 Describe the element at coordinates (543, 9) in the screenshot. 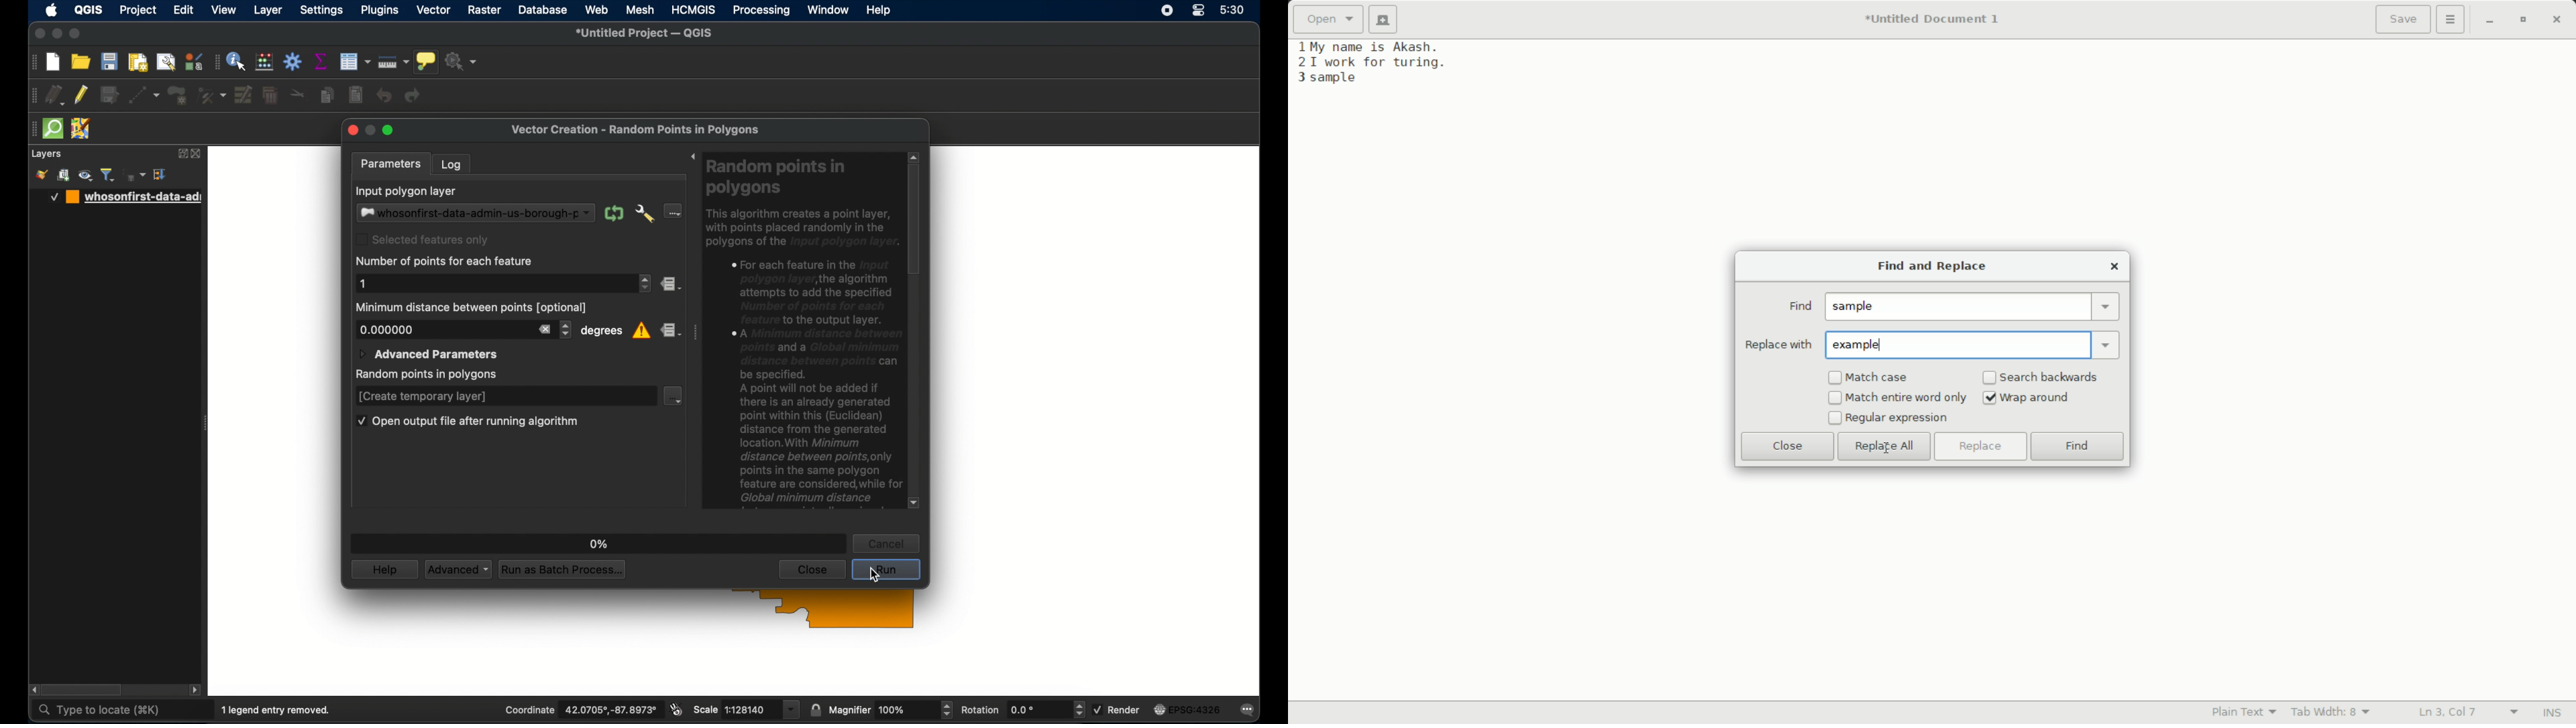

I see `database` at that location.